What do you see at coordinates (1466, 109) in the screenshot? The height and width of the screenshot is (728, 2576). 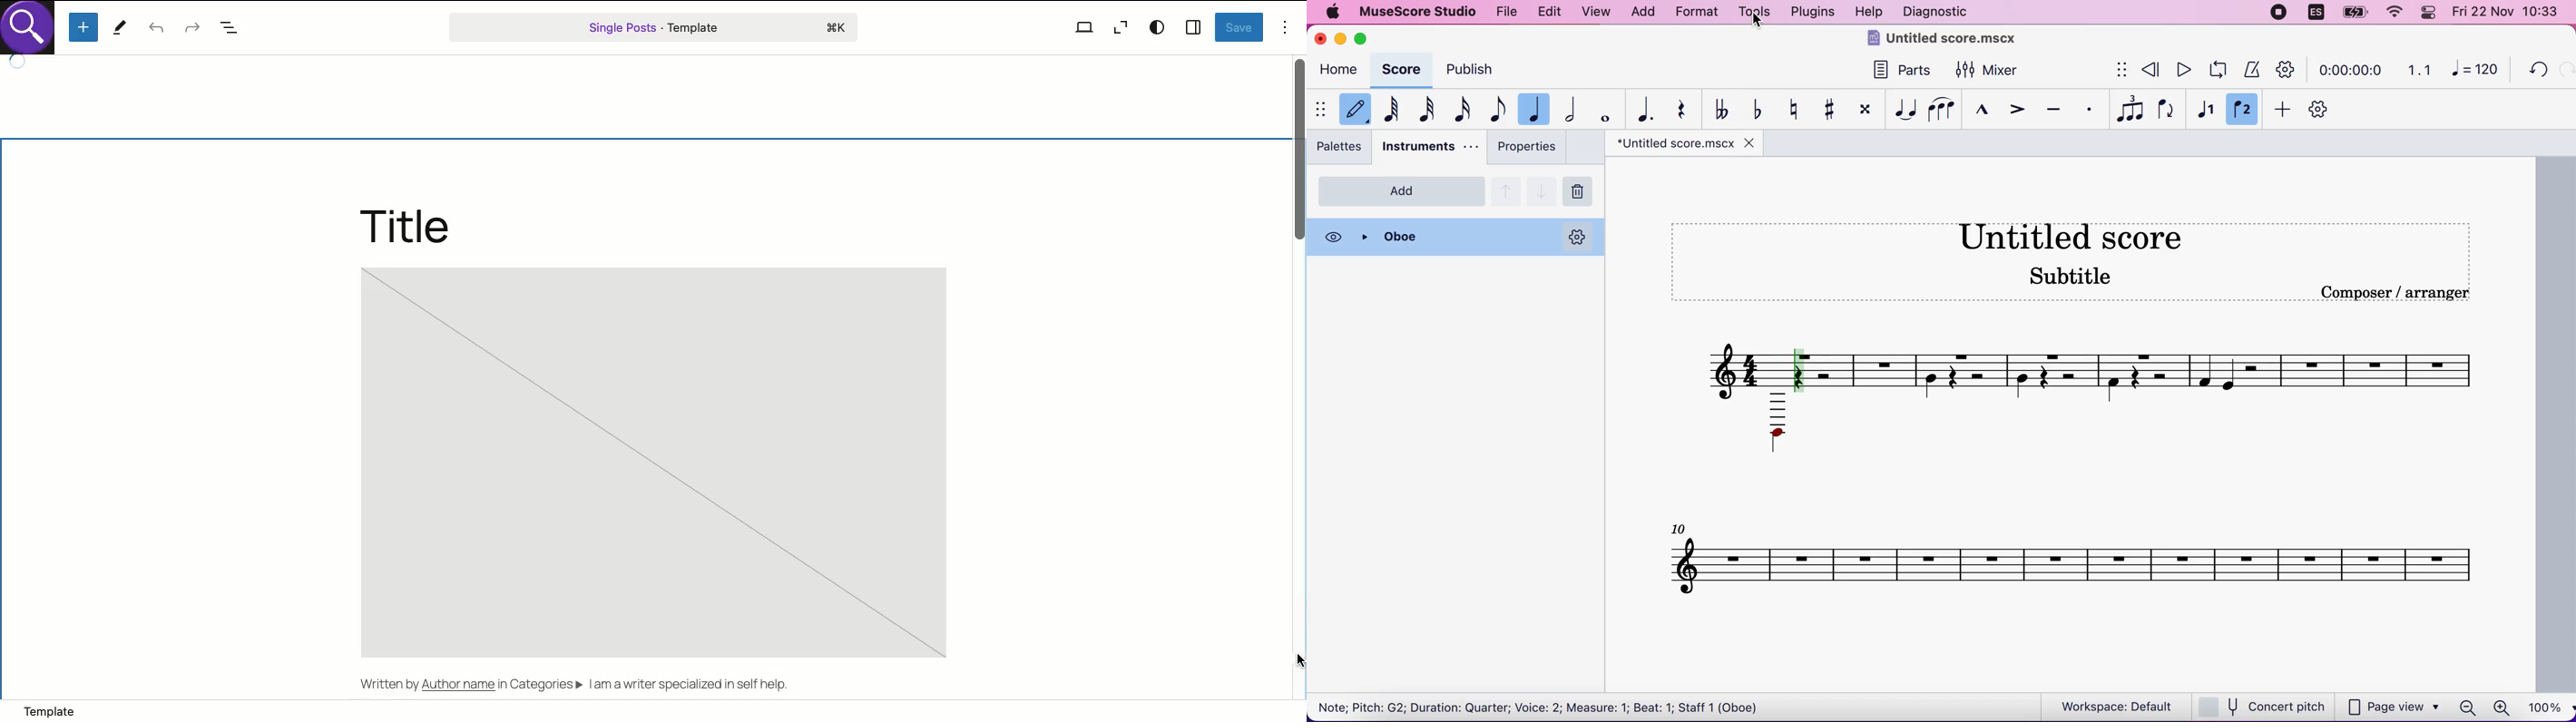 I see `16th note` at bounding box center [1466, 109].